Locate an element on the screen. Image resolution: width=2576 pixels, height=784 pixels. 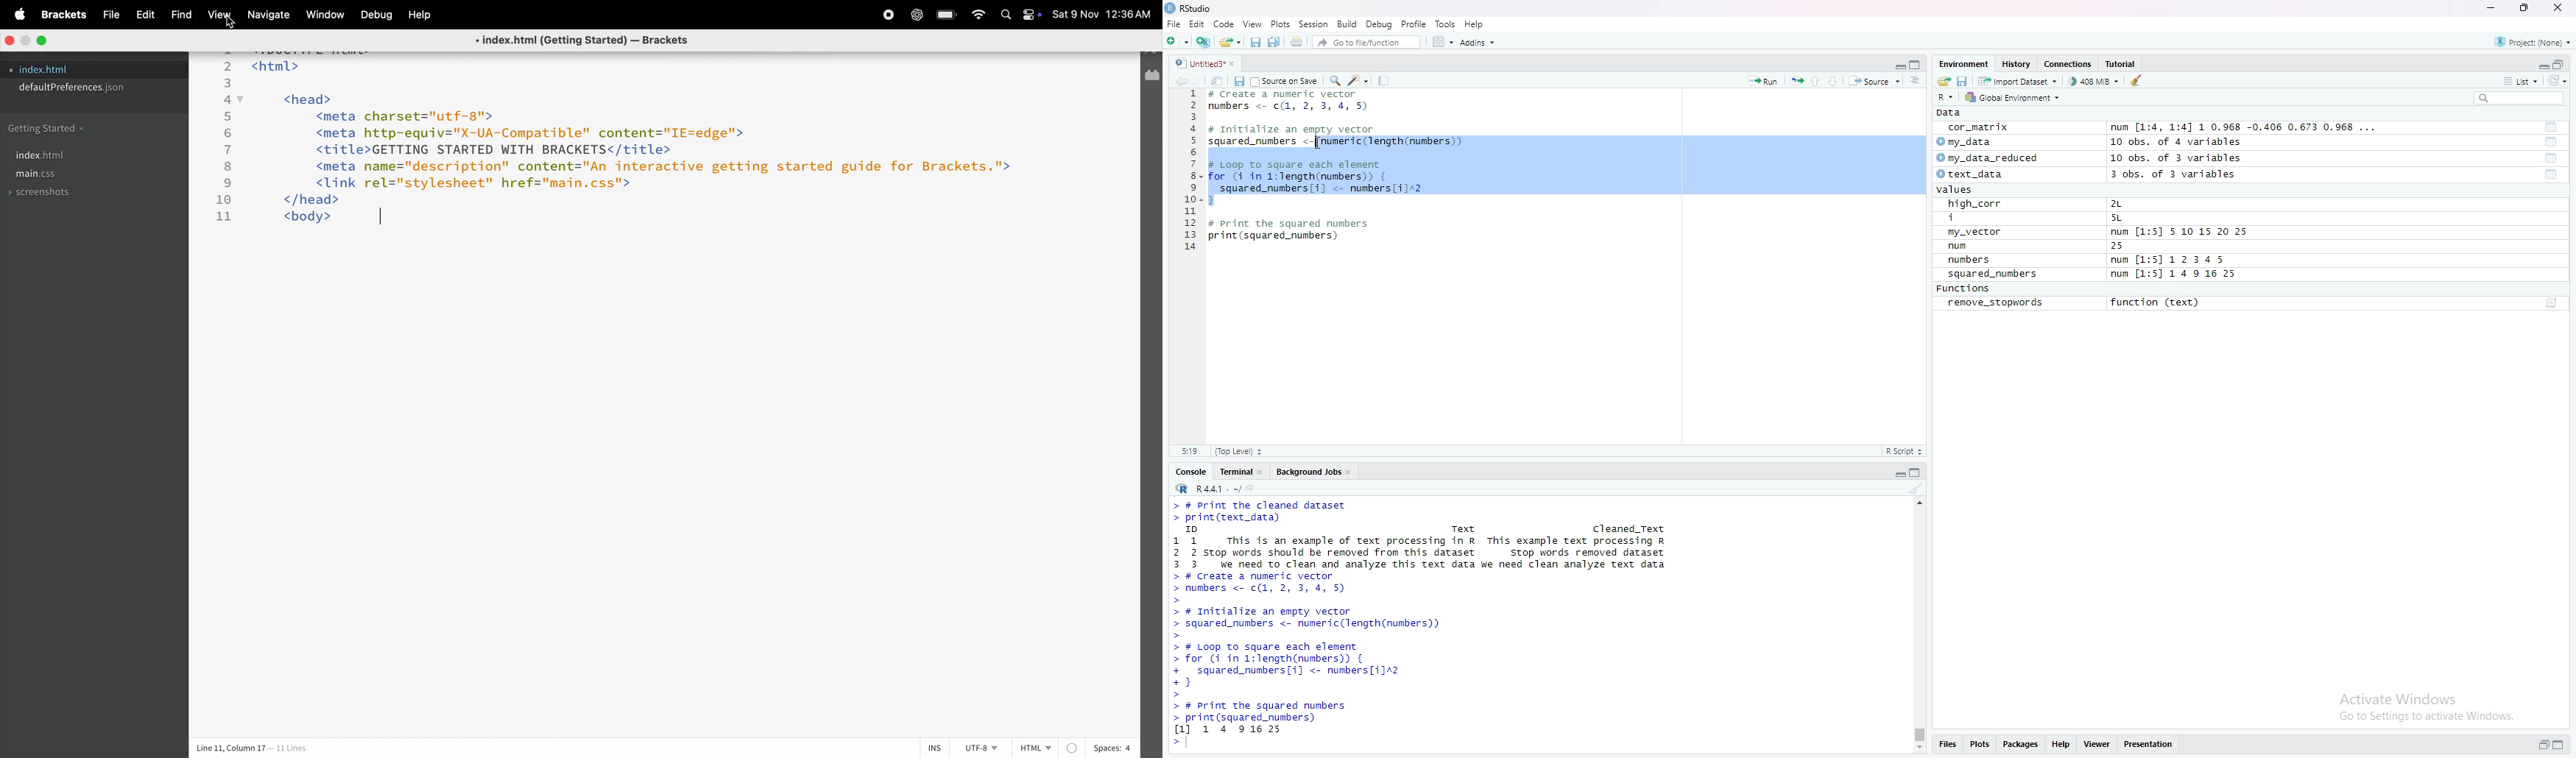
scrollbar up is located at coordinates (1918, 501).